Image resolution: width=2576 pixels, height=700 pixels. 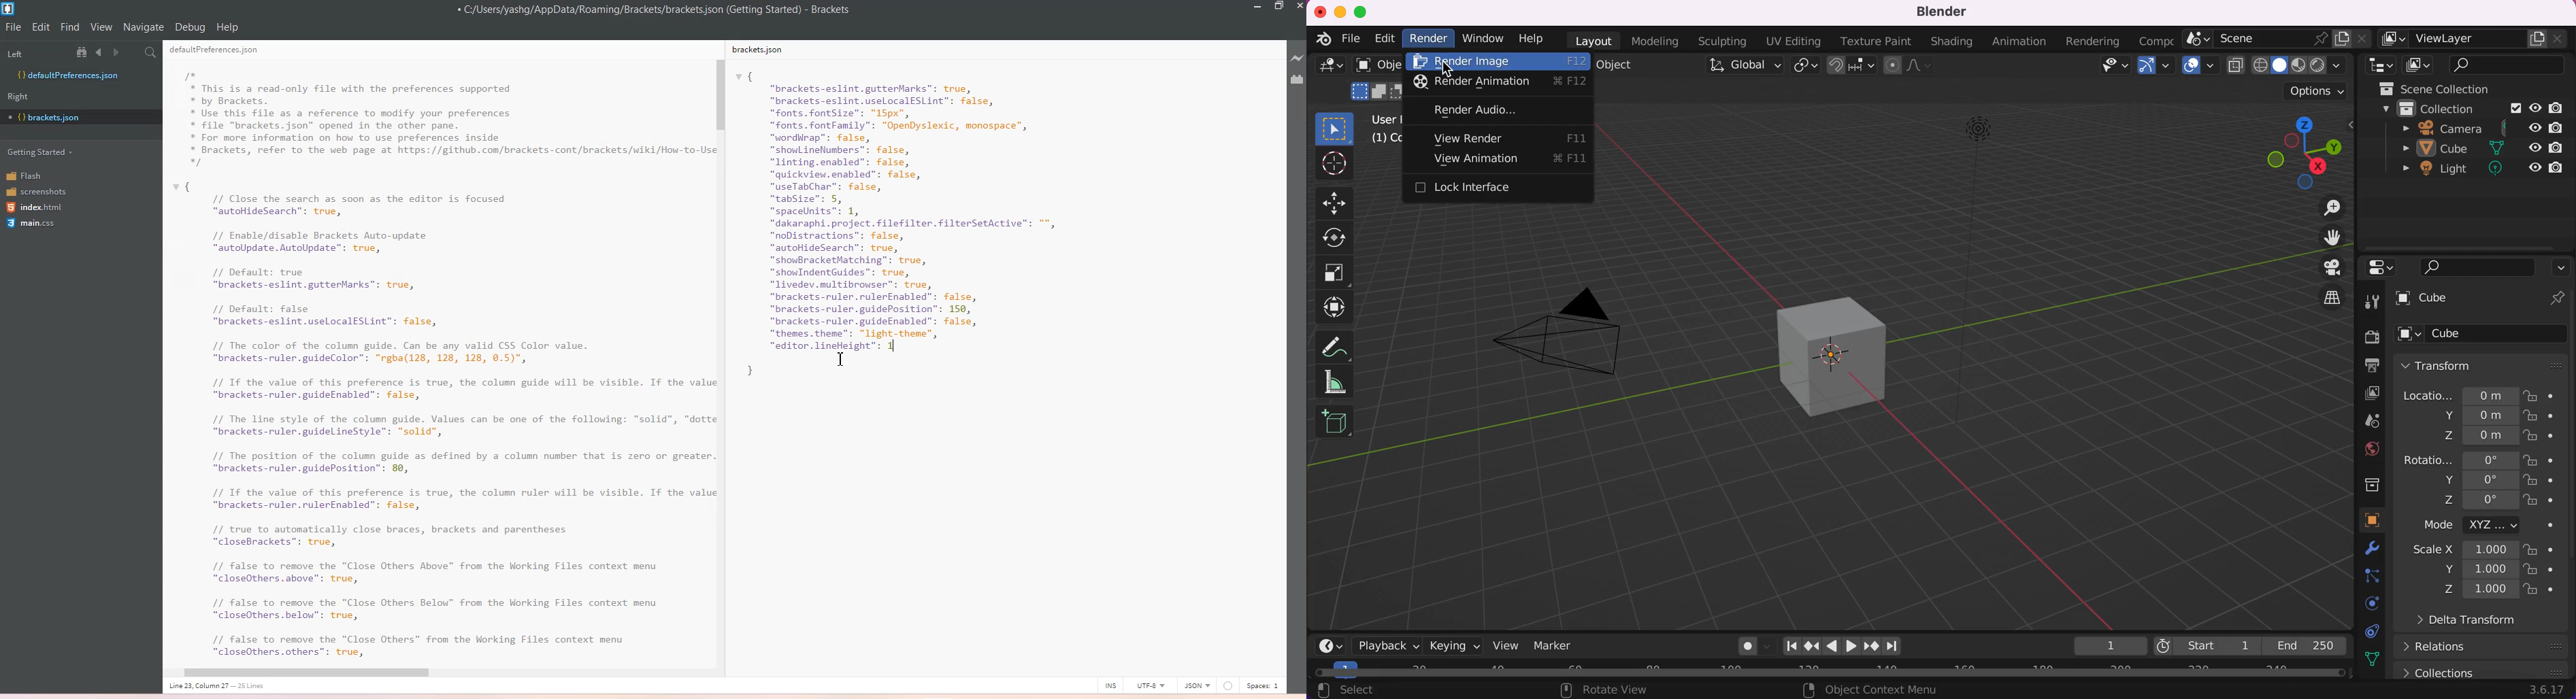 I want to click on light, so click(x=2441, y=170).